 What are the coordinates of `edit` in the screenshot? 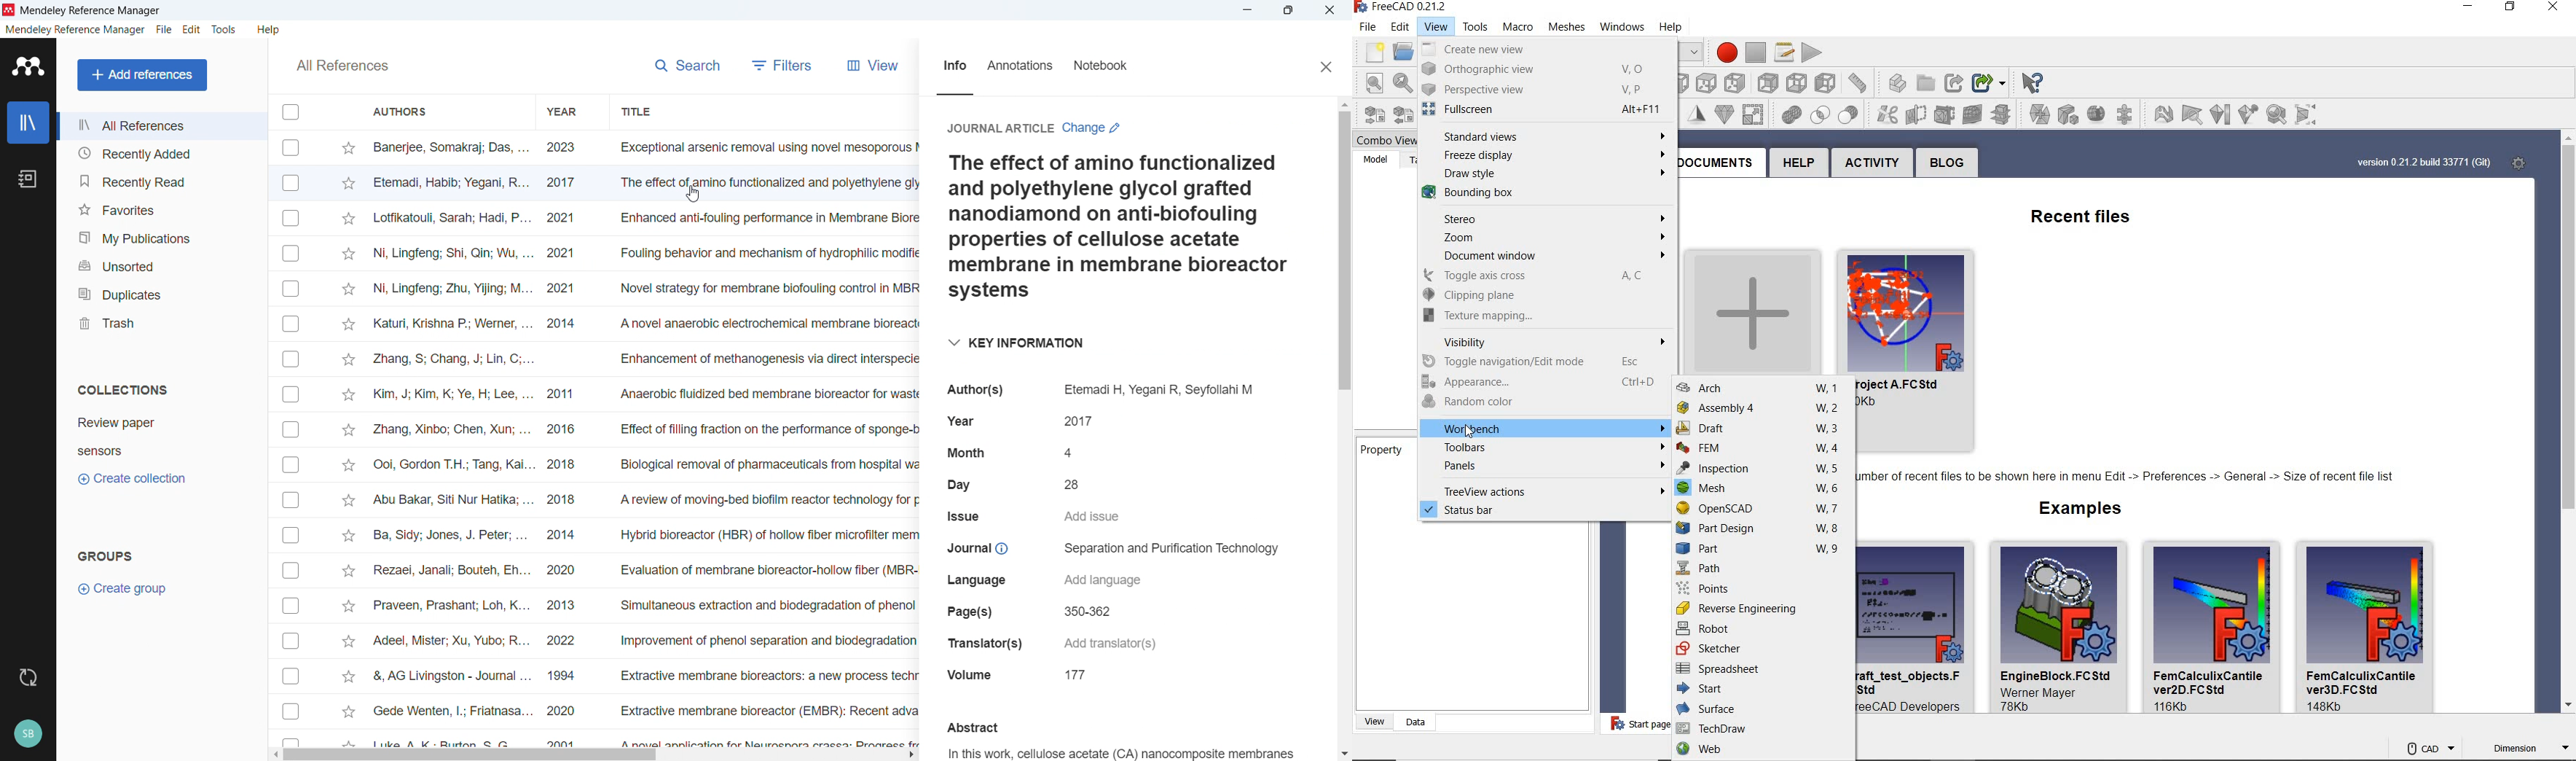 It's located at (191, 29).